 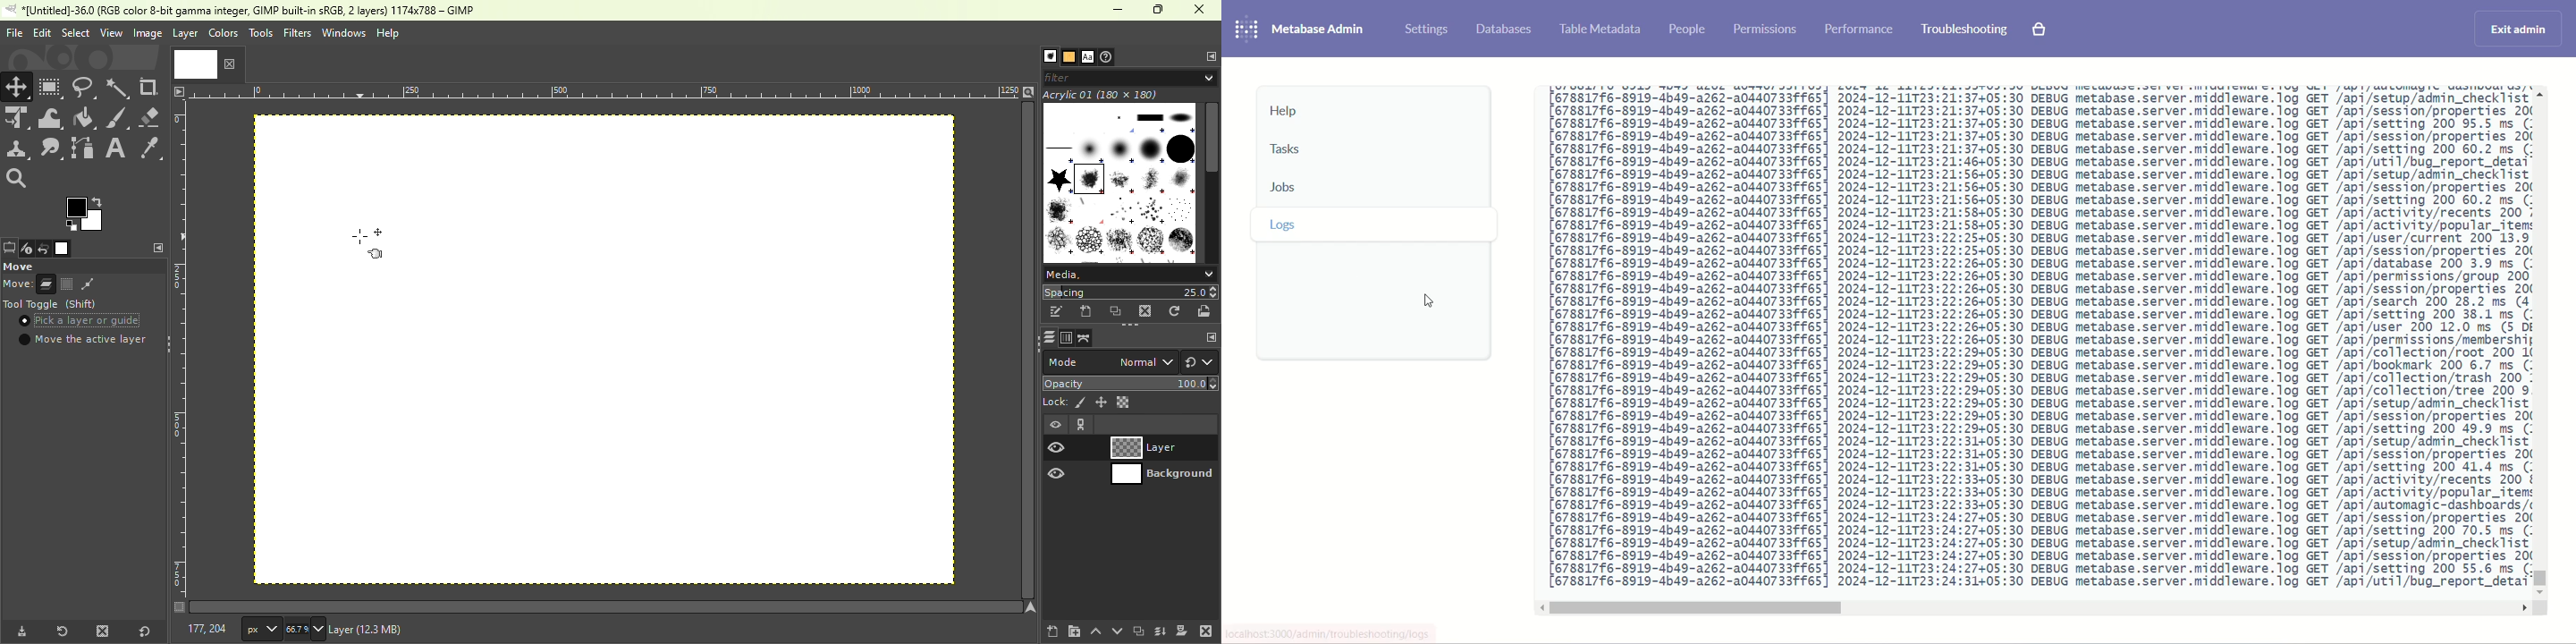 What do you see at coordinates (260, 33) in the screenshot?
I see `Tools` at bounding box center [260, 33].